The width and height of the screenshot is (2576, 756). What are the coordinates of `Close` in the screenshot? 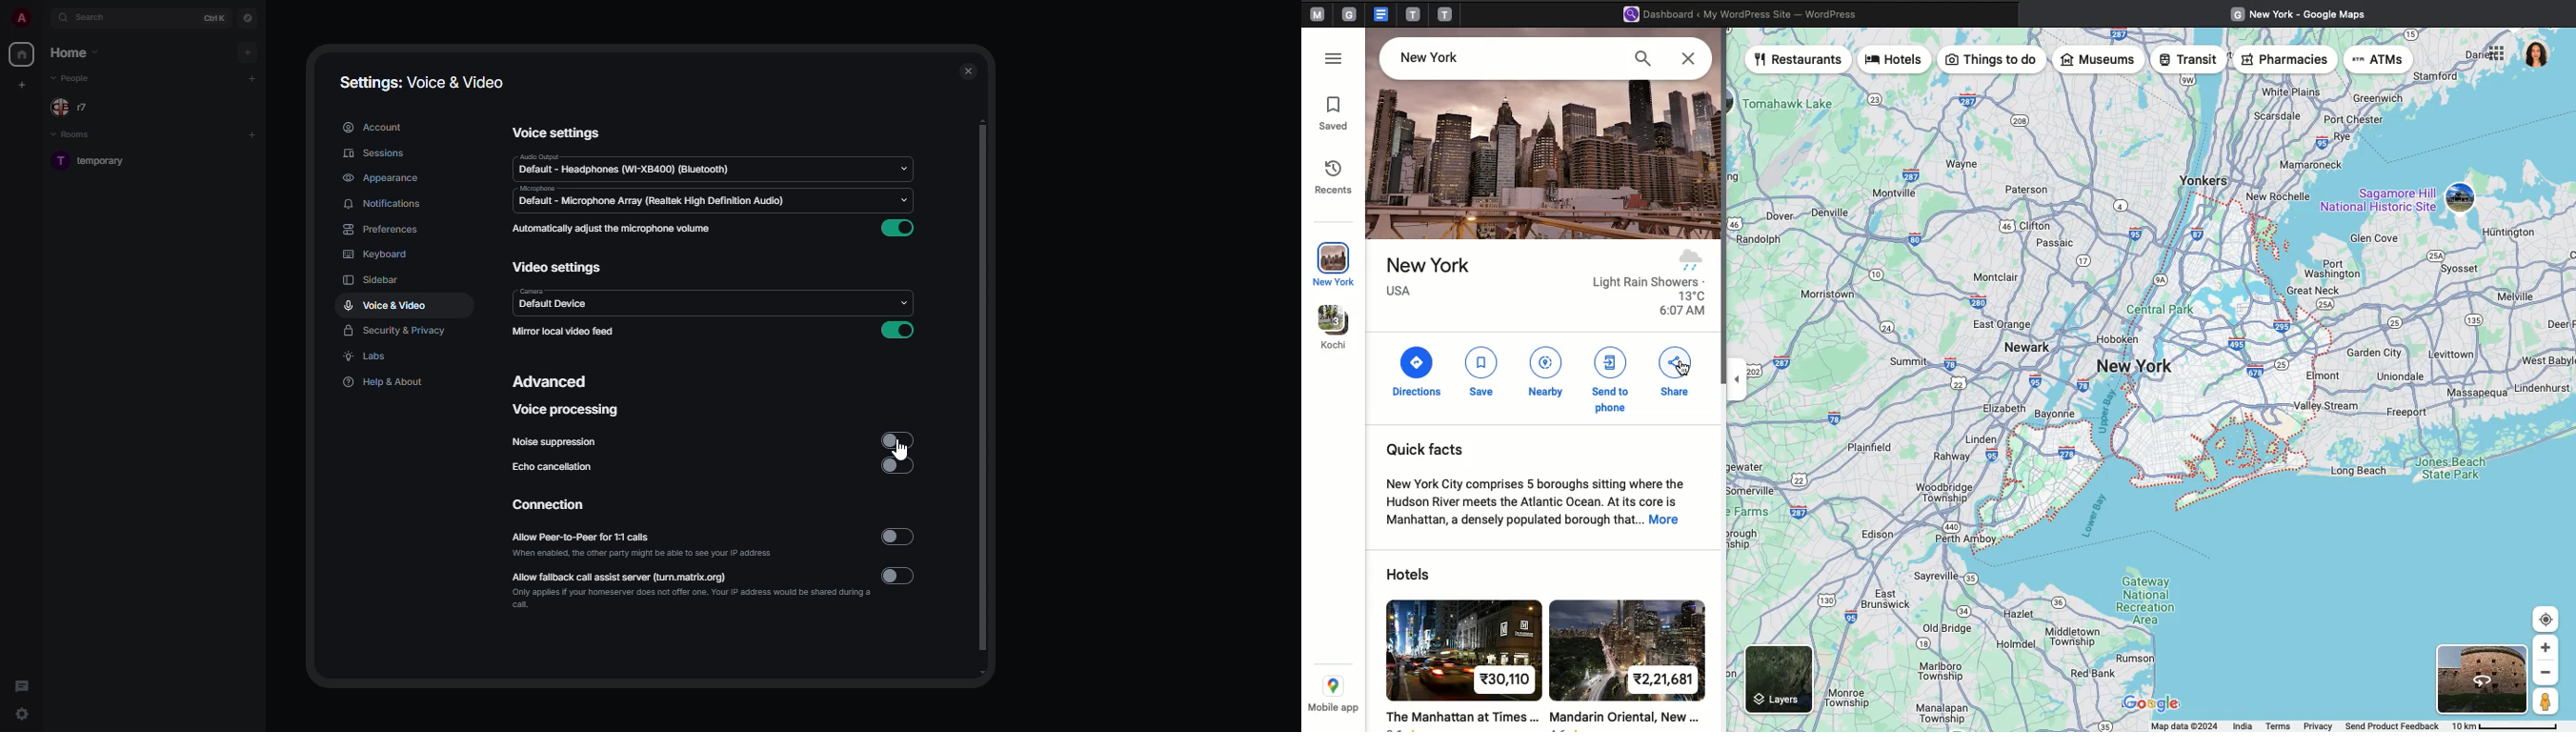 It's located at (1686, 58).